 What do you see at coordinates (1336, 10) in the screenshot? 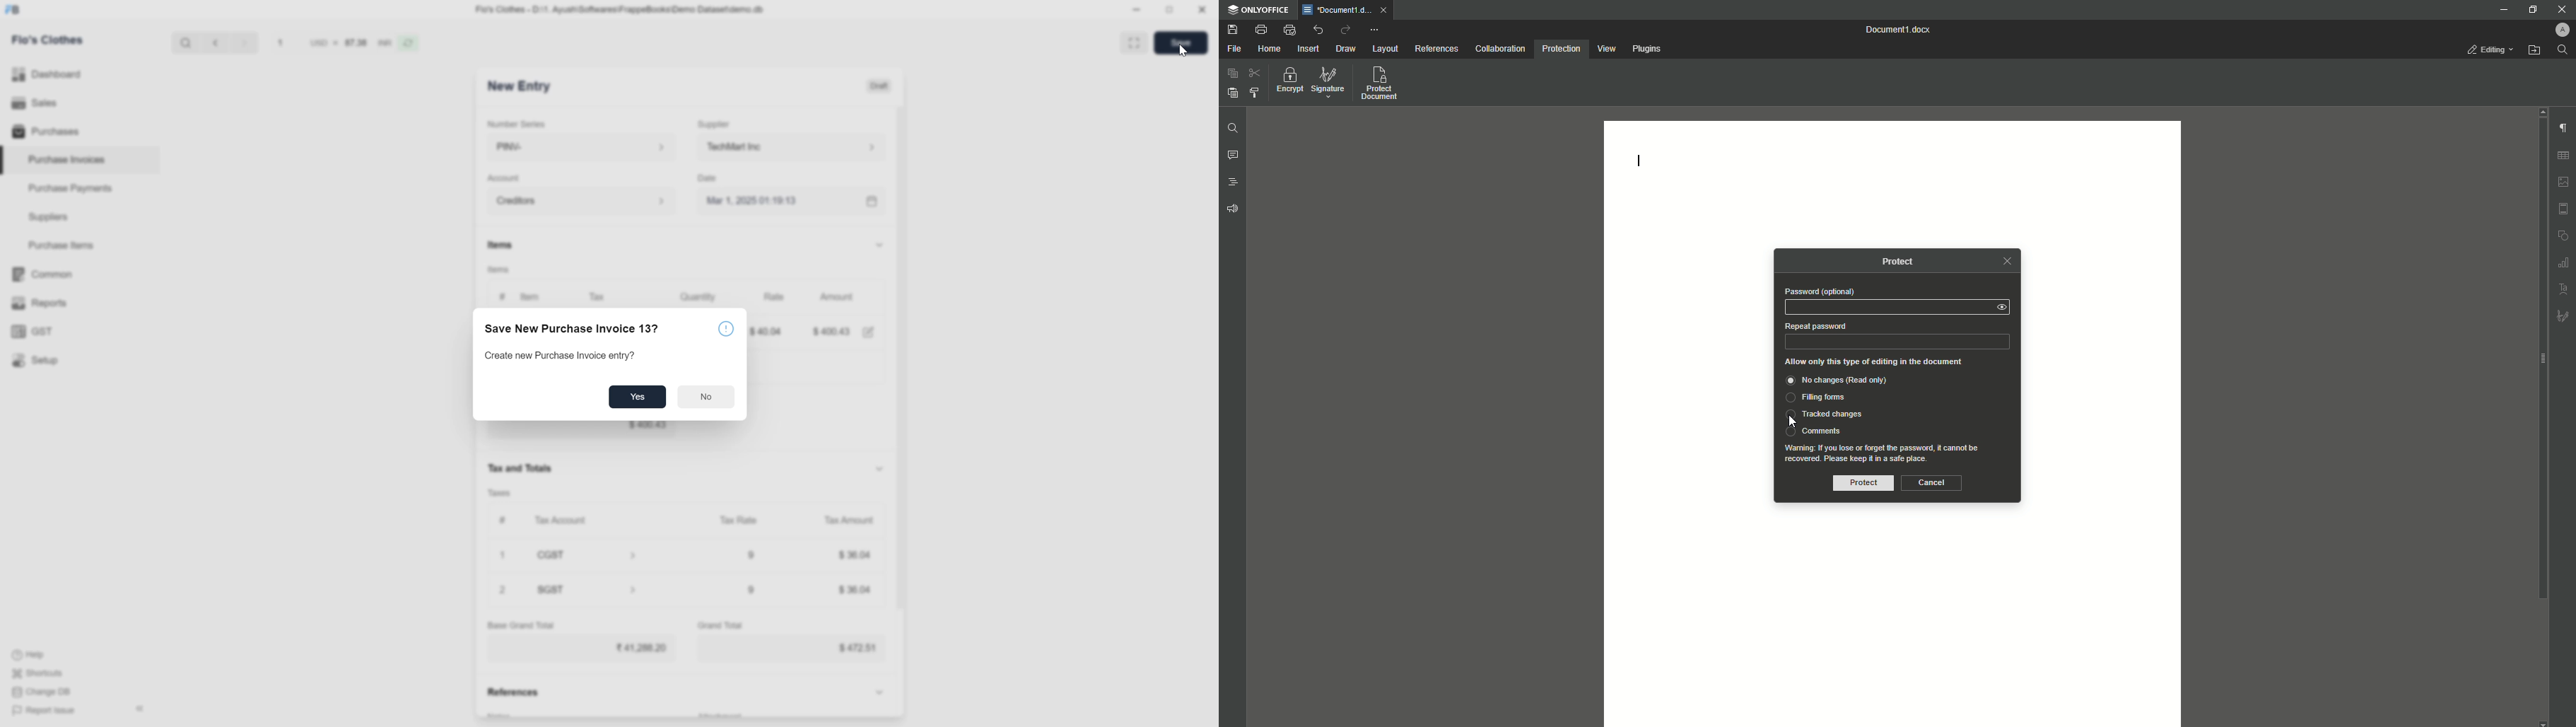
I see `Document1.docx` at bounding box center [1336, 10].